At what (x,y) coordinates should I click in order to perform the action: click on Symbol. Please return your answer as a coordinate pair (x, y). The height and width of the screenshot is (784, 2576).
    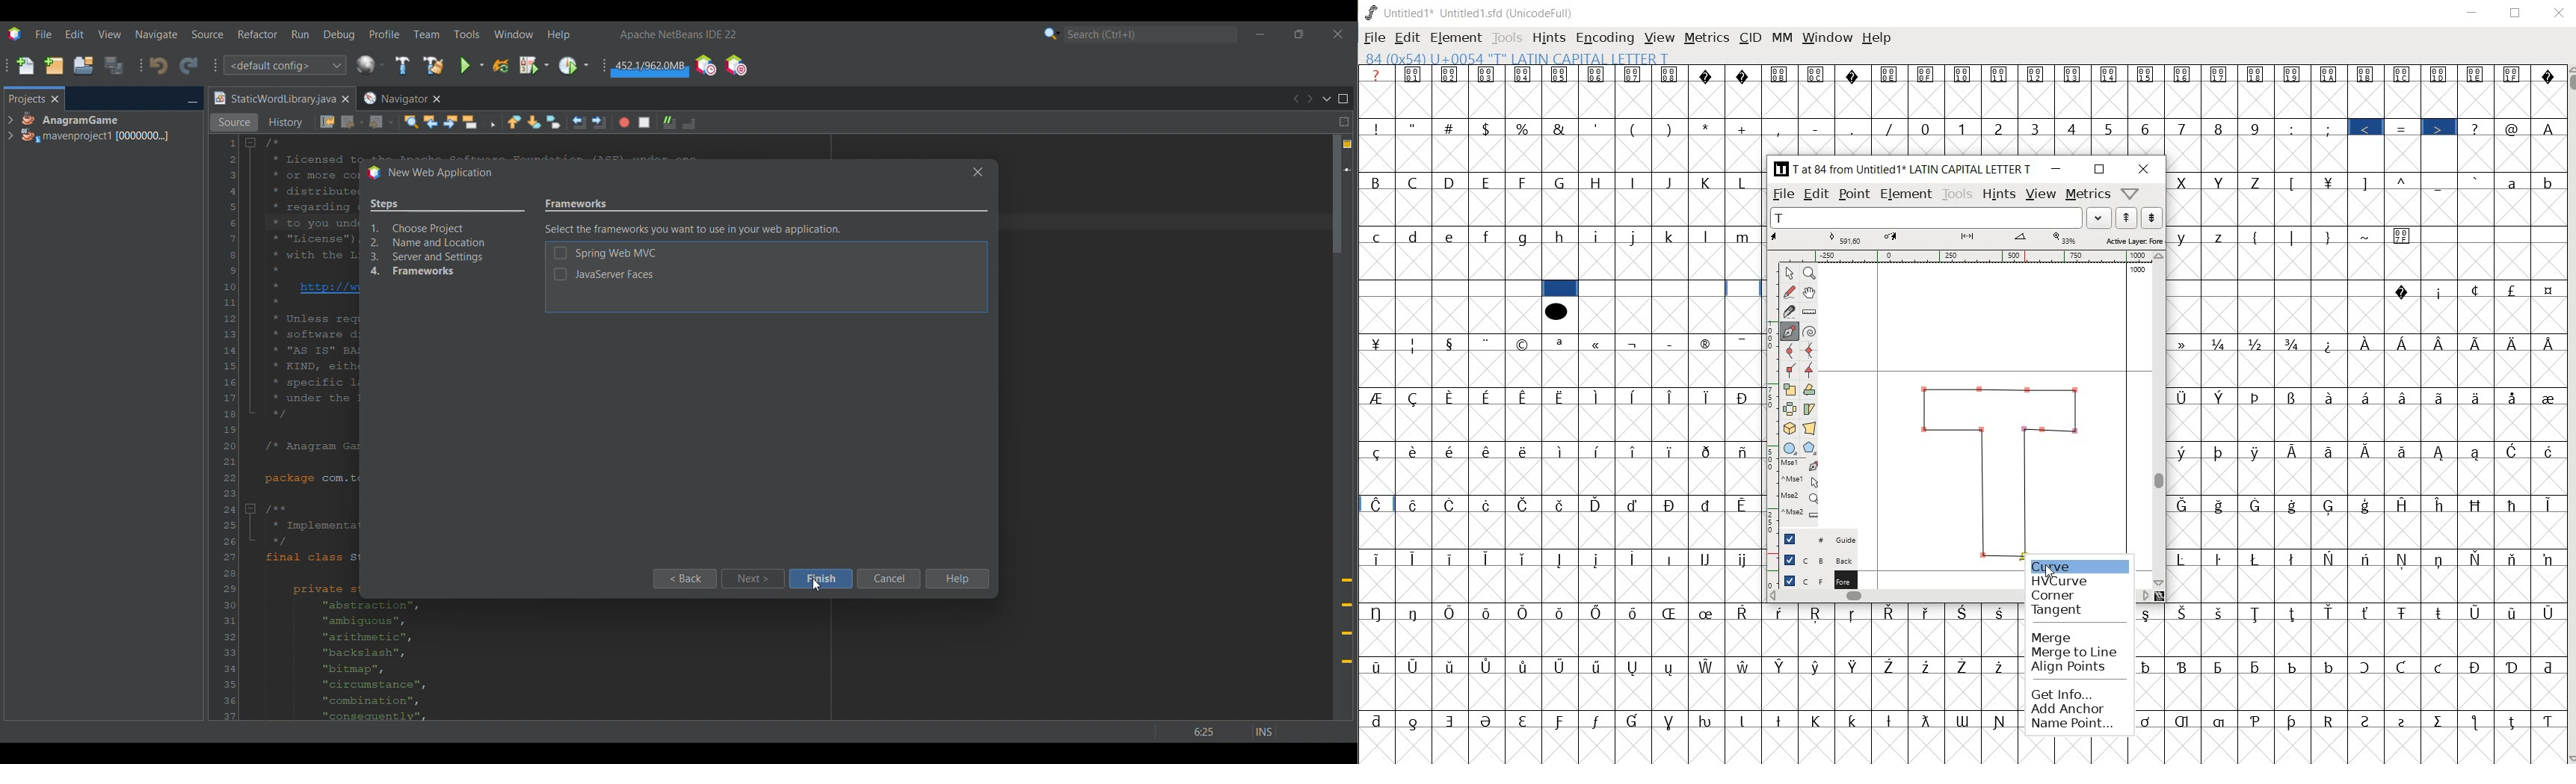
    Looking at the image, I should click on (1890, 75).